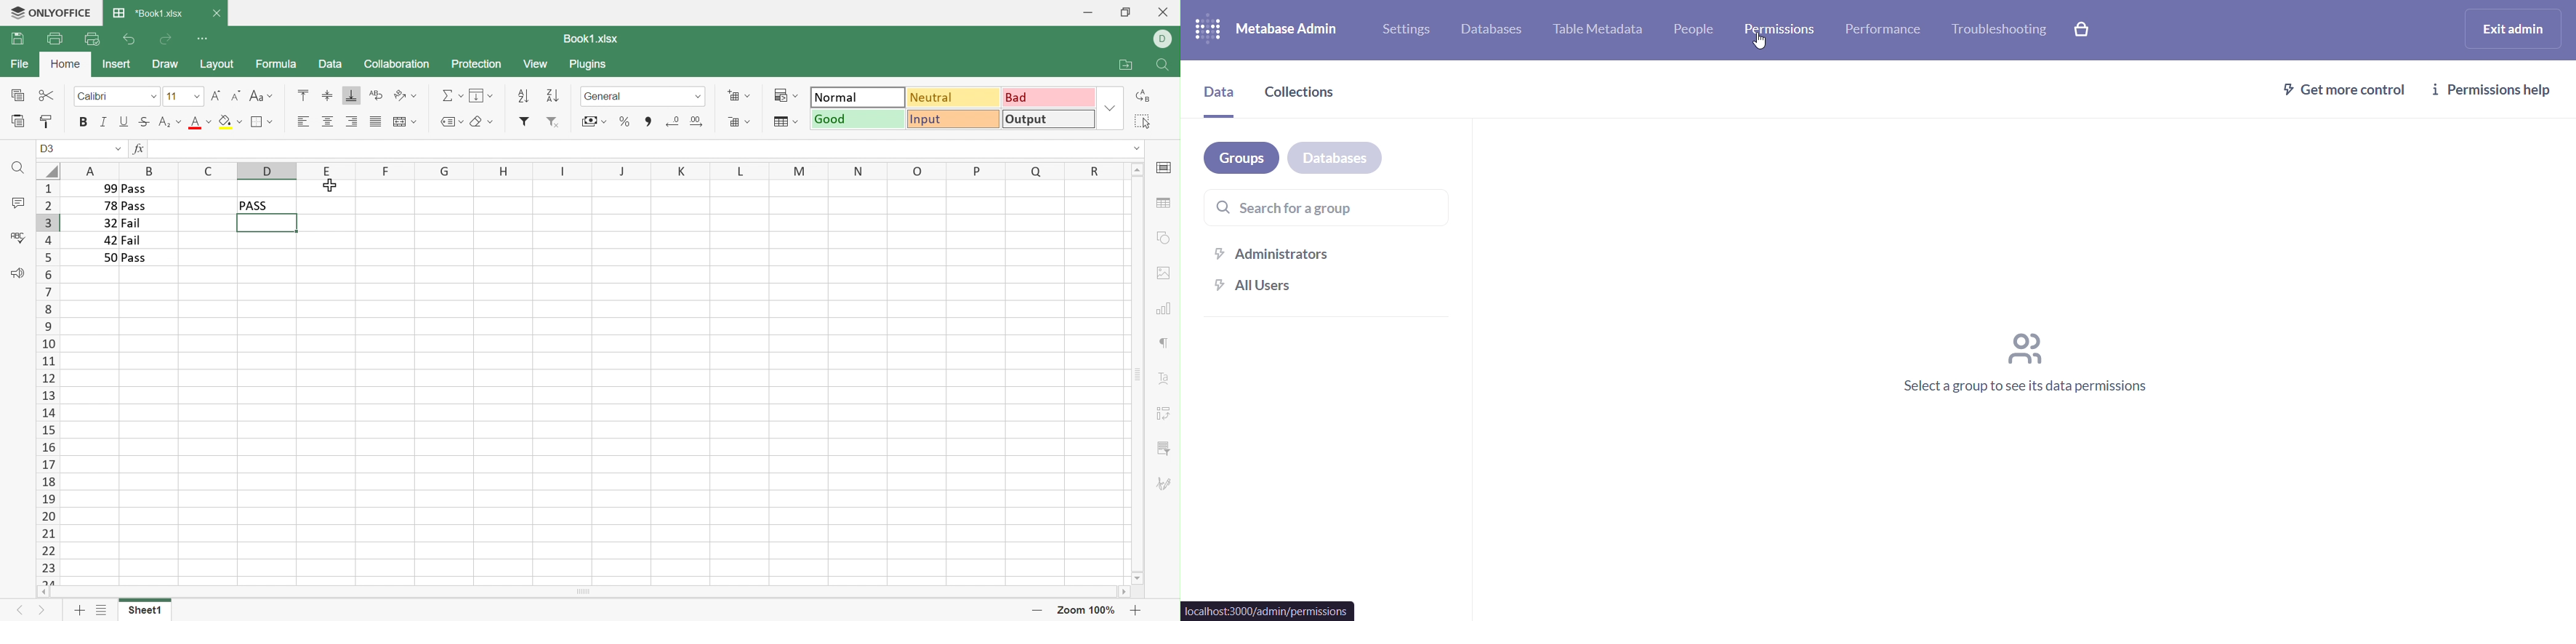 The width and height of the screenshot is (2576, 644). Describe the element at coordinates (858, 96) in the screenshot. I see `Normal` at that location.